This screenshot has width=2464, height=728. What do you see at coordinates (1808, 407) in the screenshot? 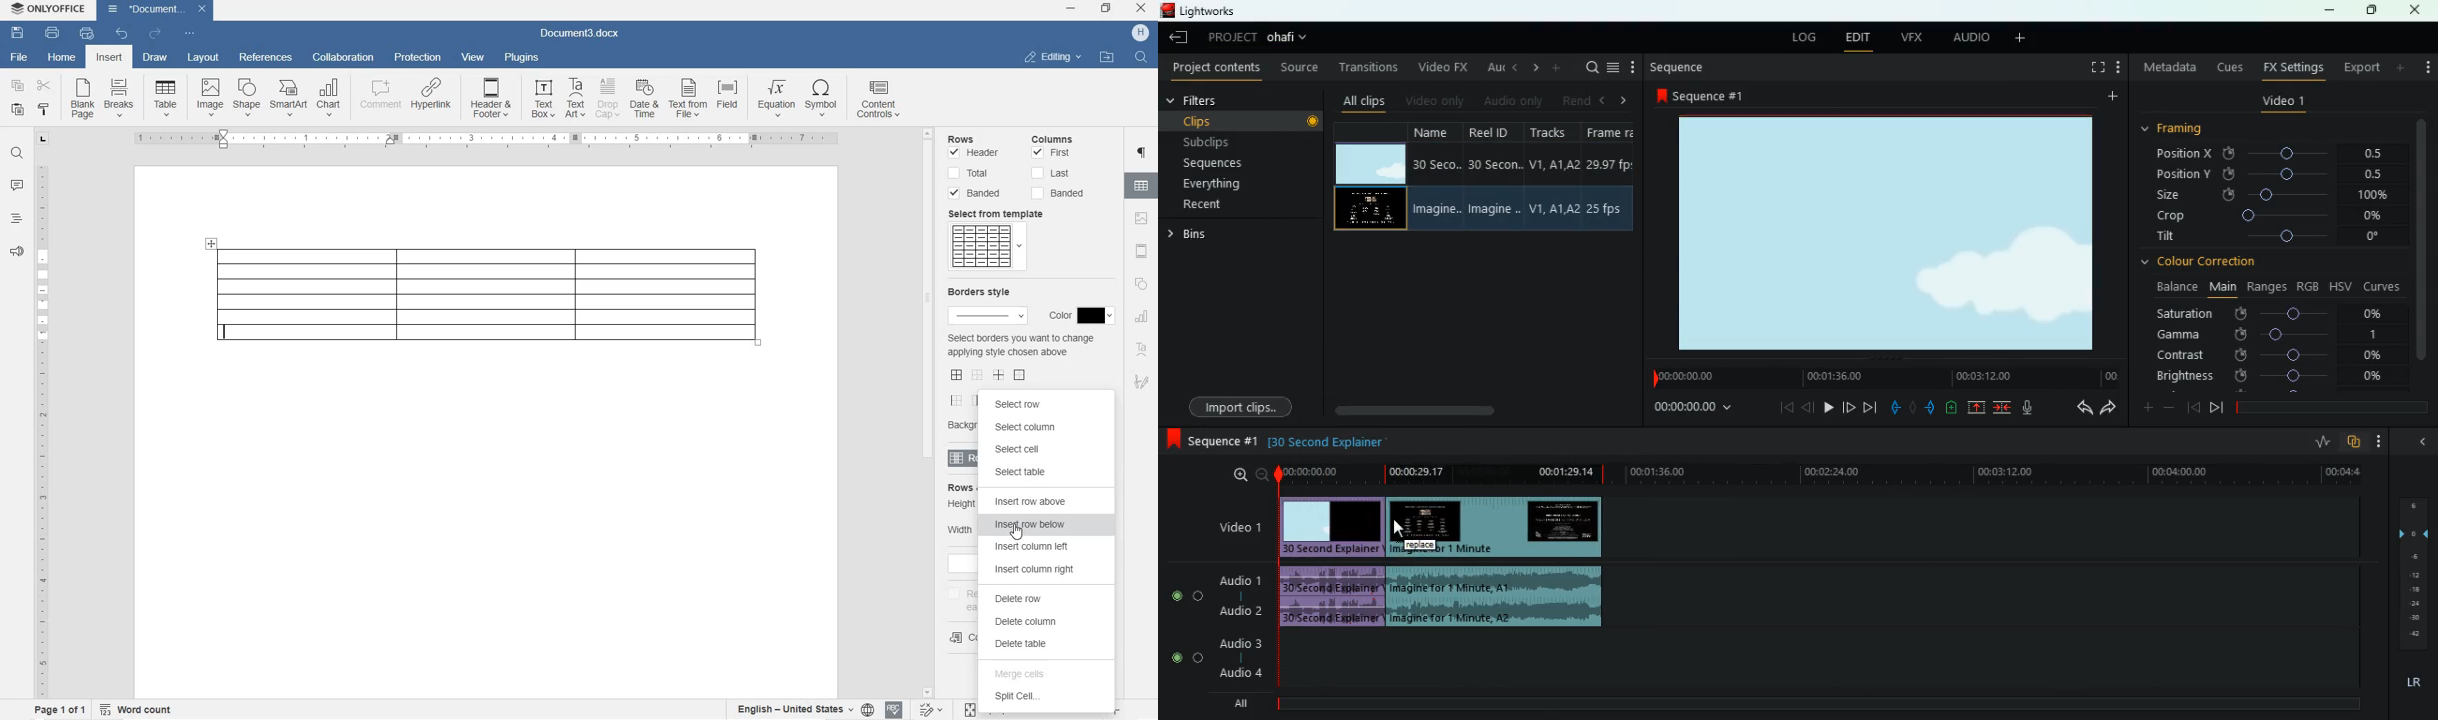
I see `back` at bounding box center [1808, 407].